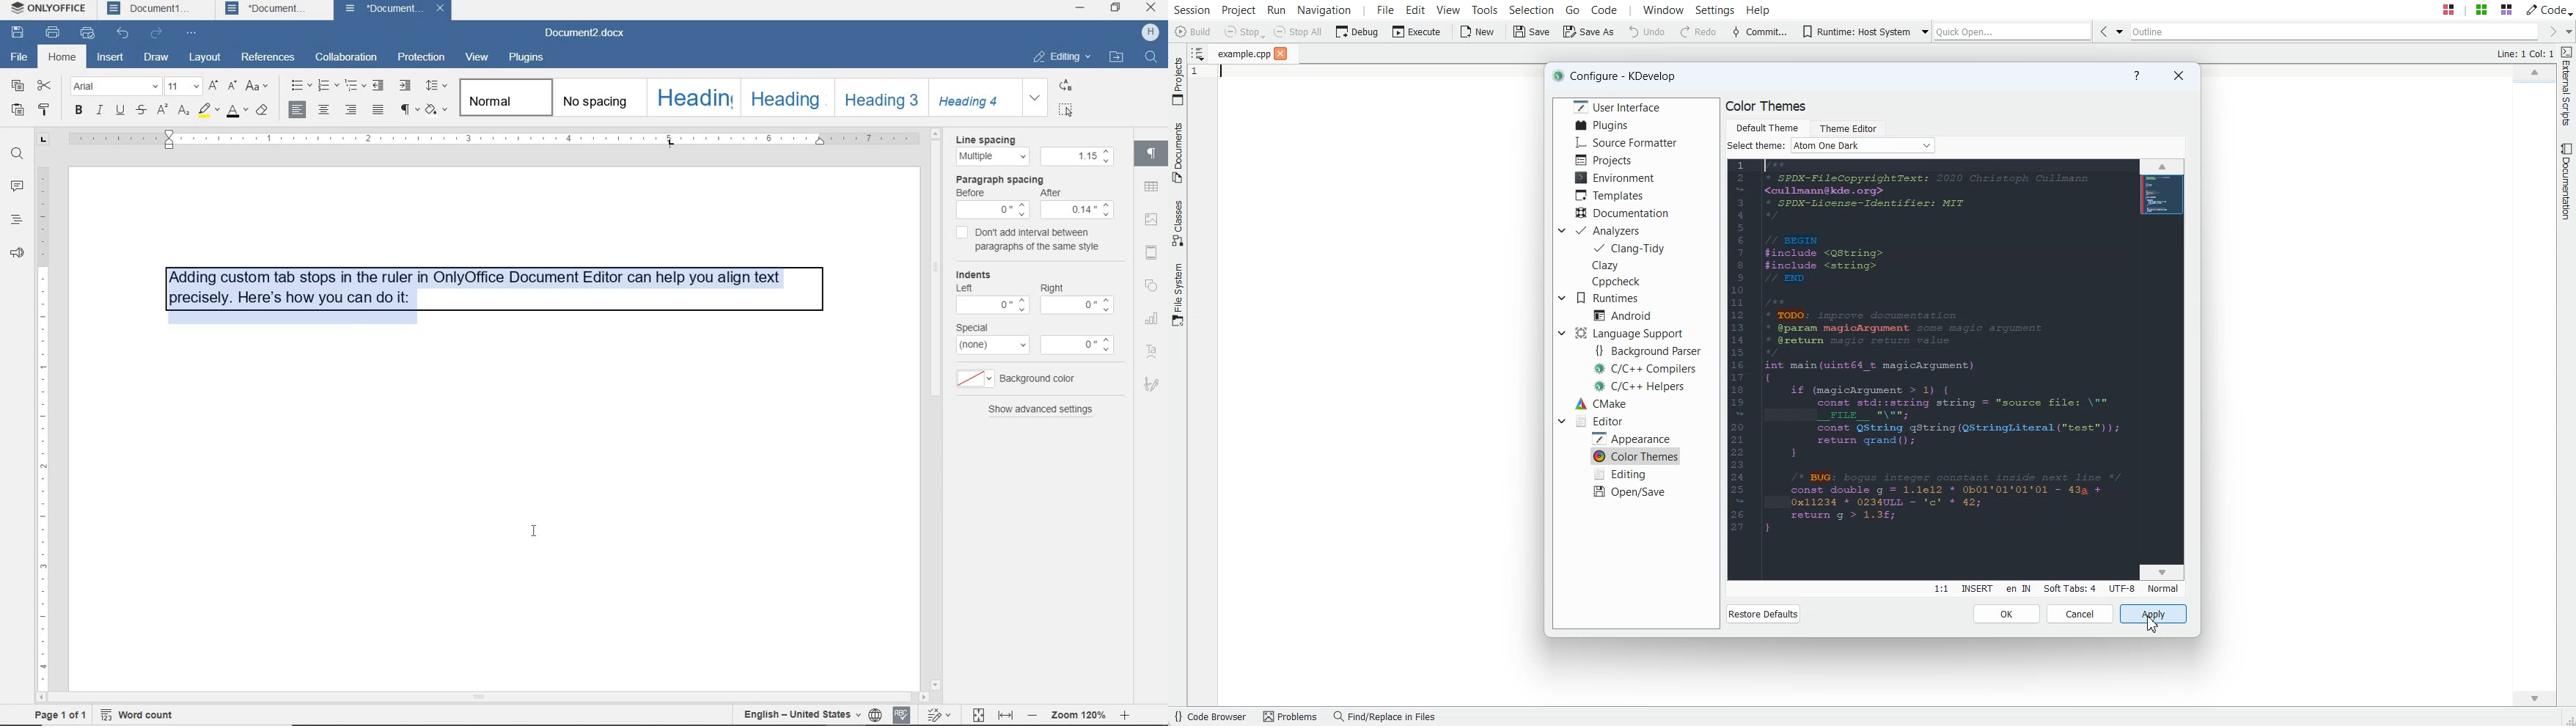 This screenshot has height=728, width=2576. Describe the element at coordinates (268, 57) in the screenshot. I see `references` at that location.